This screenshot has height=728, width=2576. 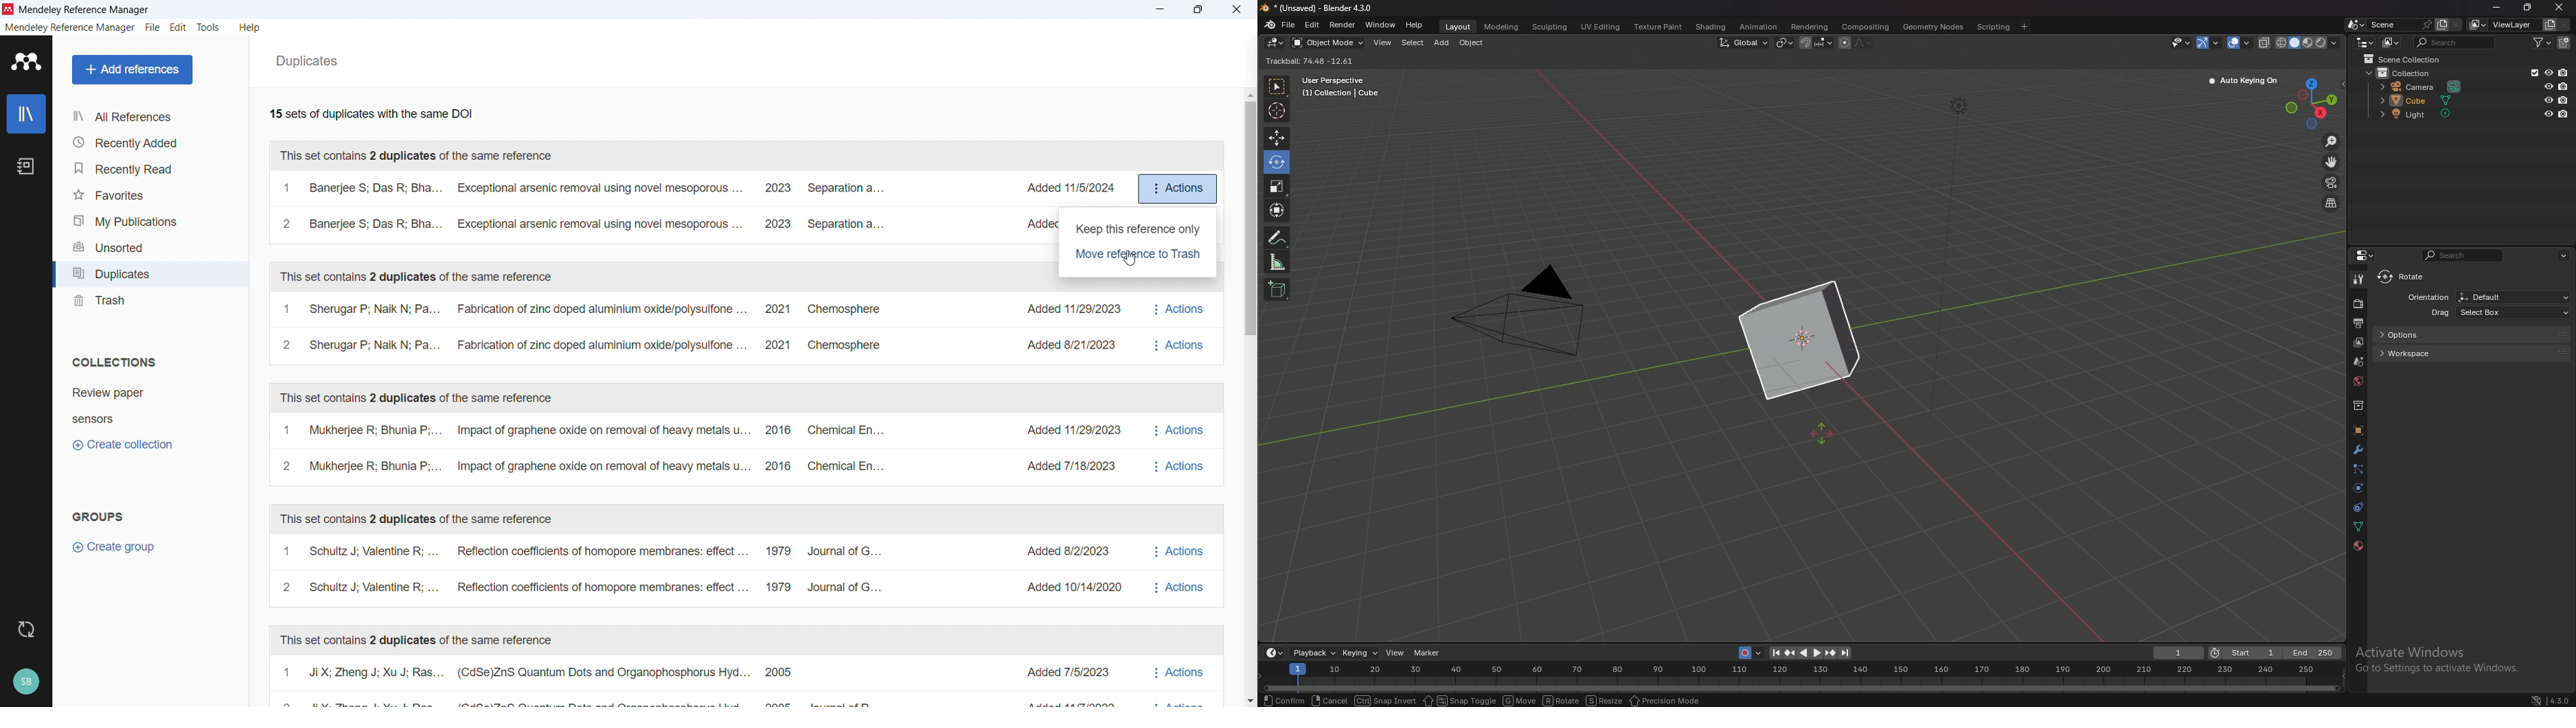 I want to click on move, so click(x=1276, y=139).